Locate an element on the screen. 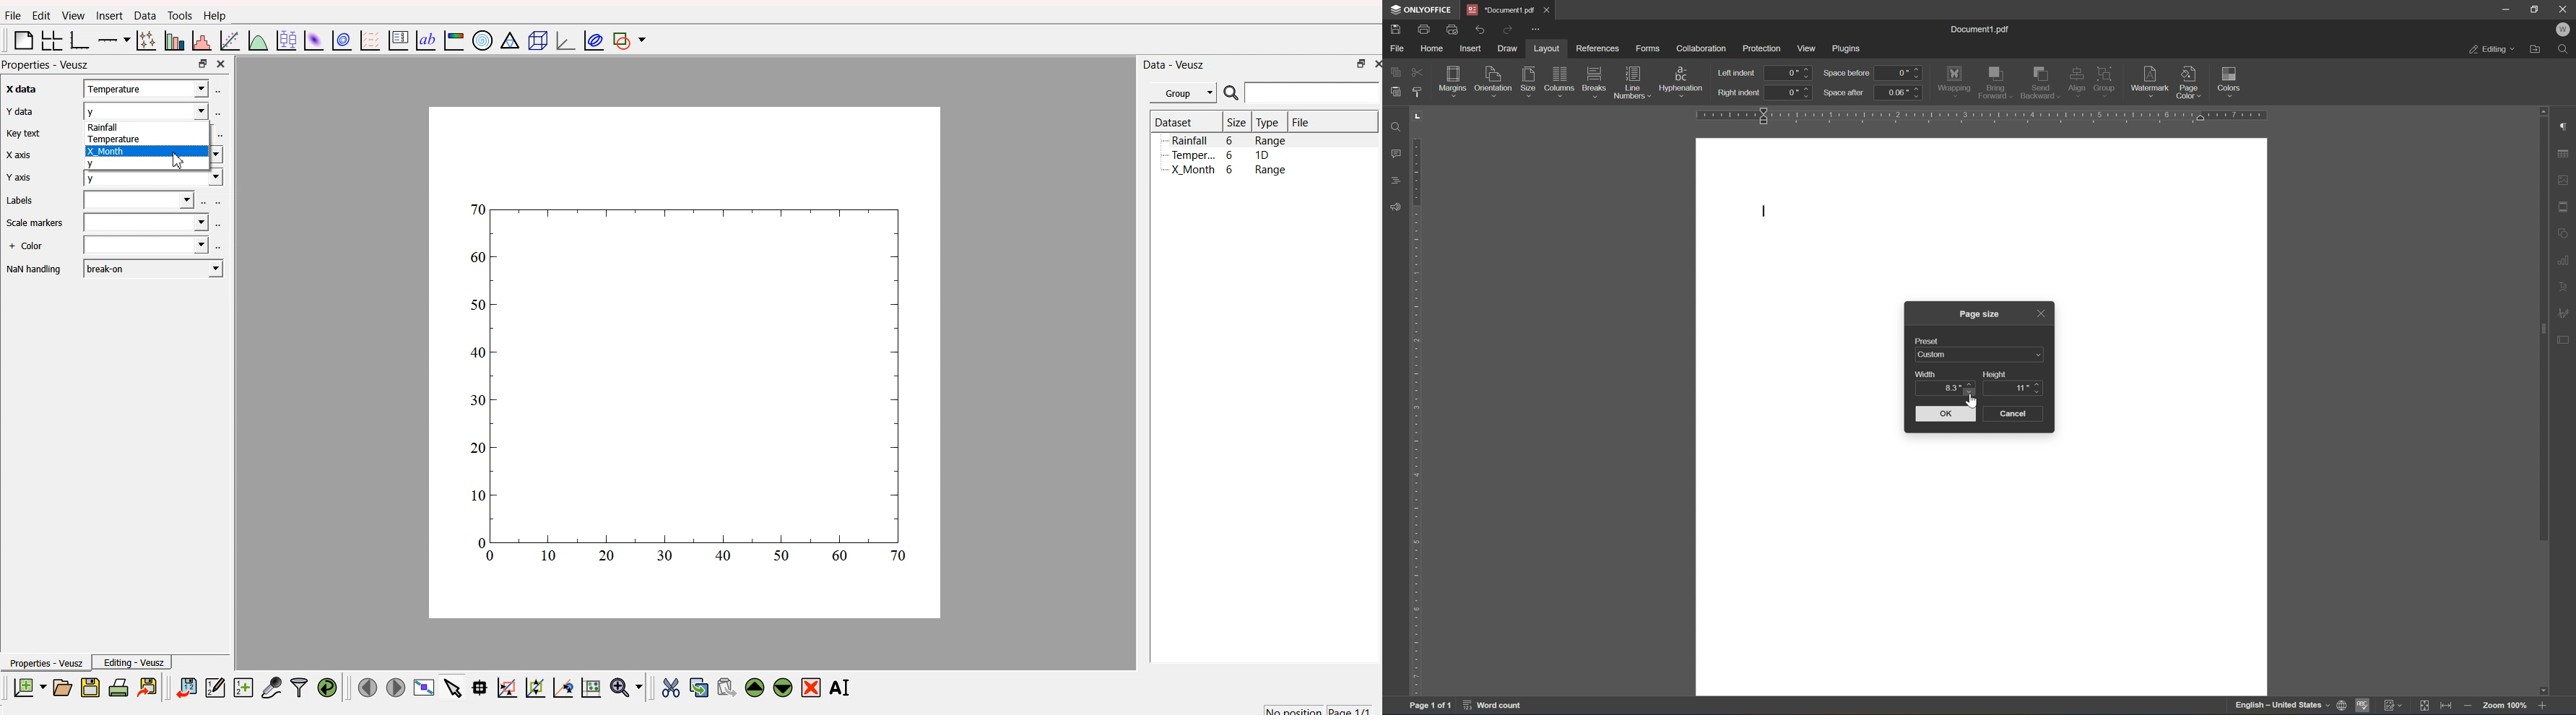 The image size is (2576, 728). comments is located at coordinates (1393, 154).